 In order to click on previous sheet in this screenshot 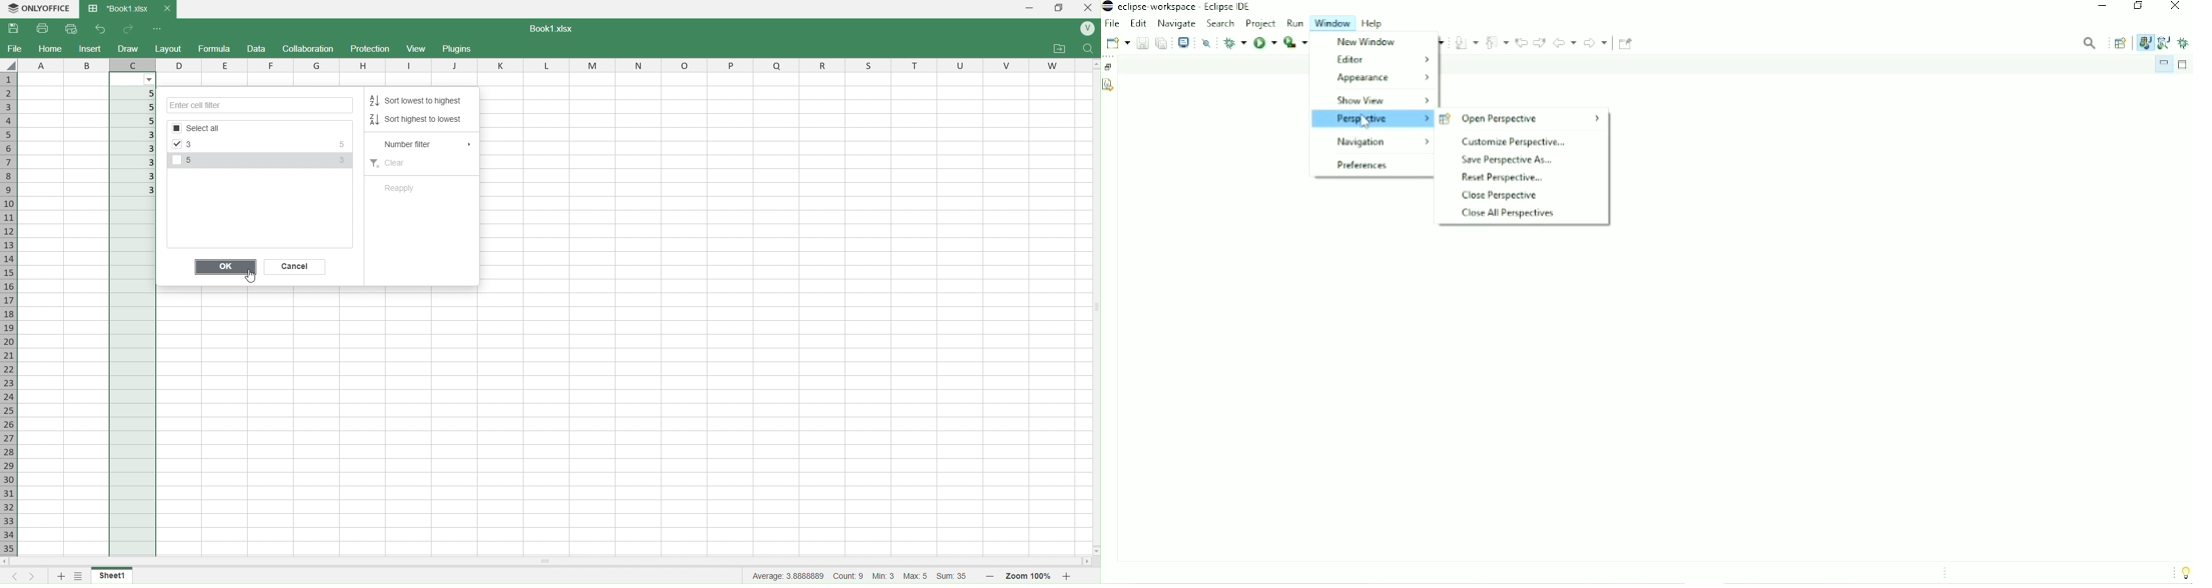, I will do `click(17, 577)`.